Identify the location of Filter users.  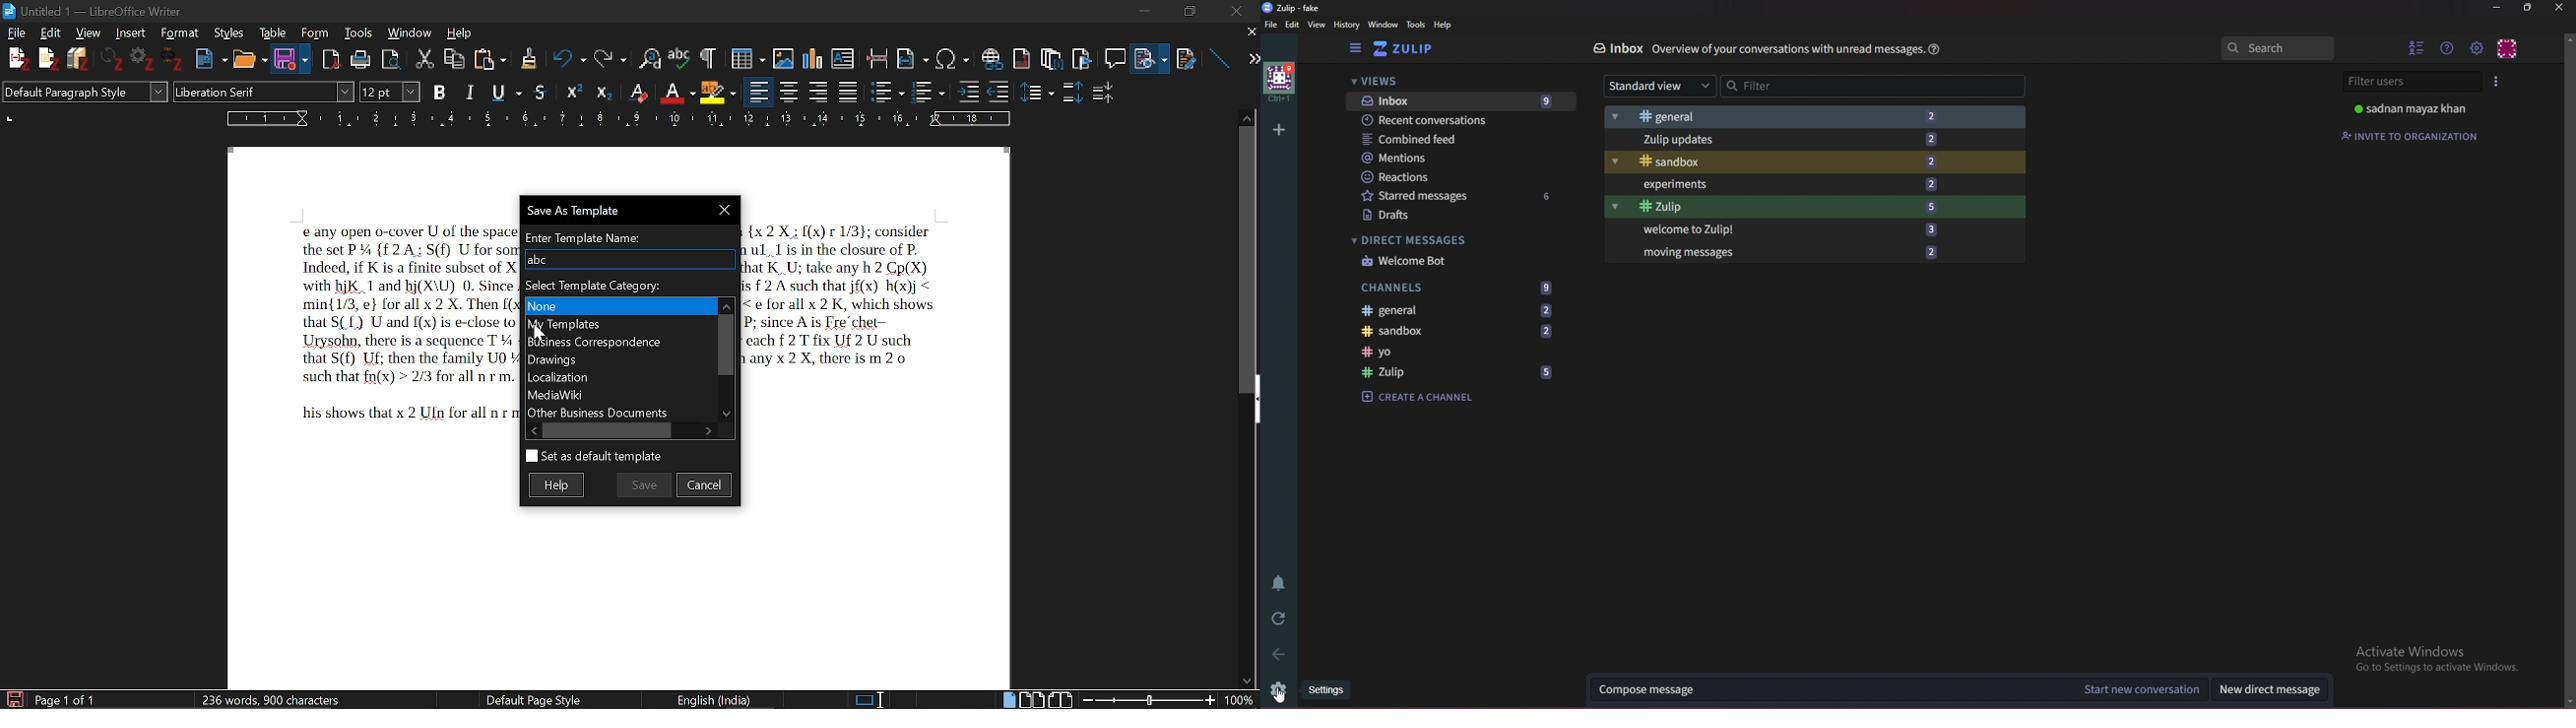
(2414, 83).